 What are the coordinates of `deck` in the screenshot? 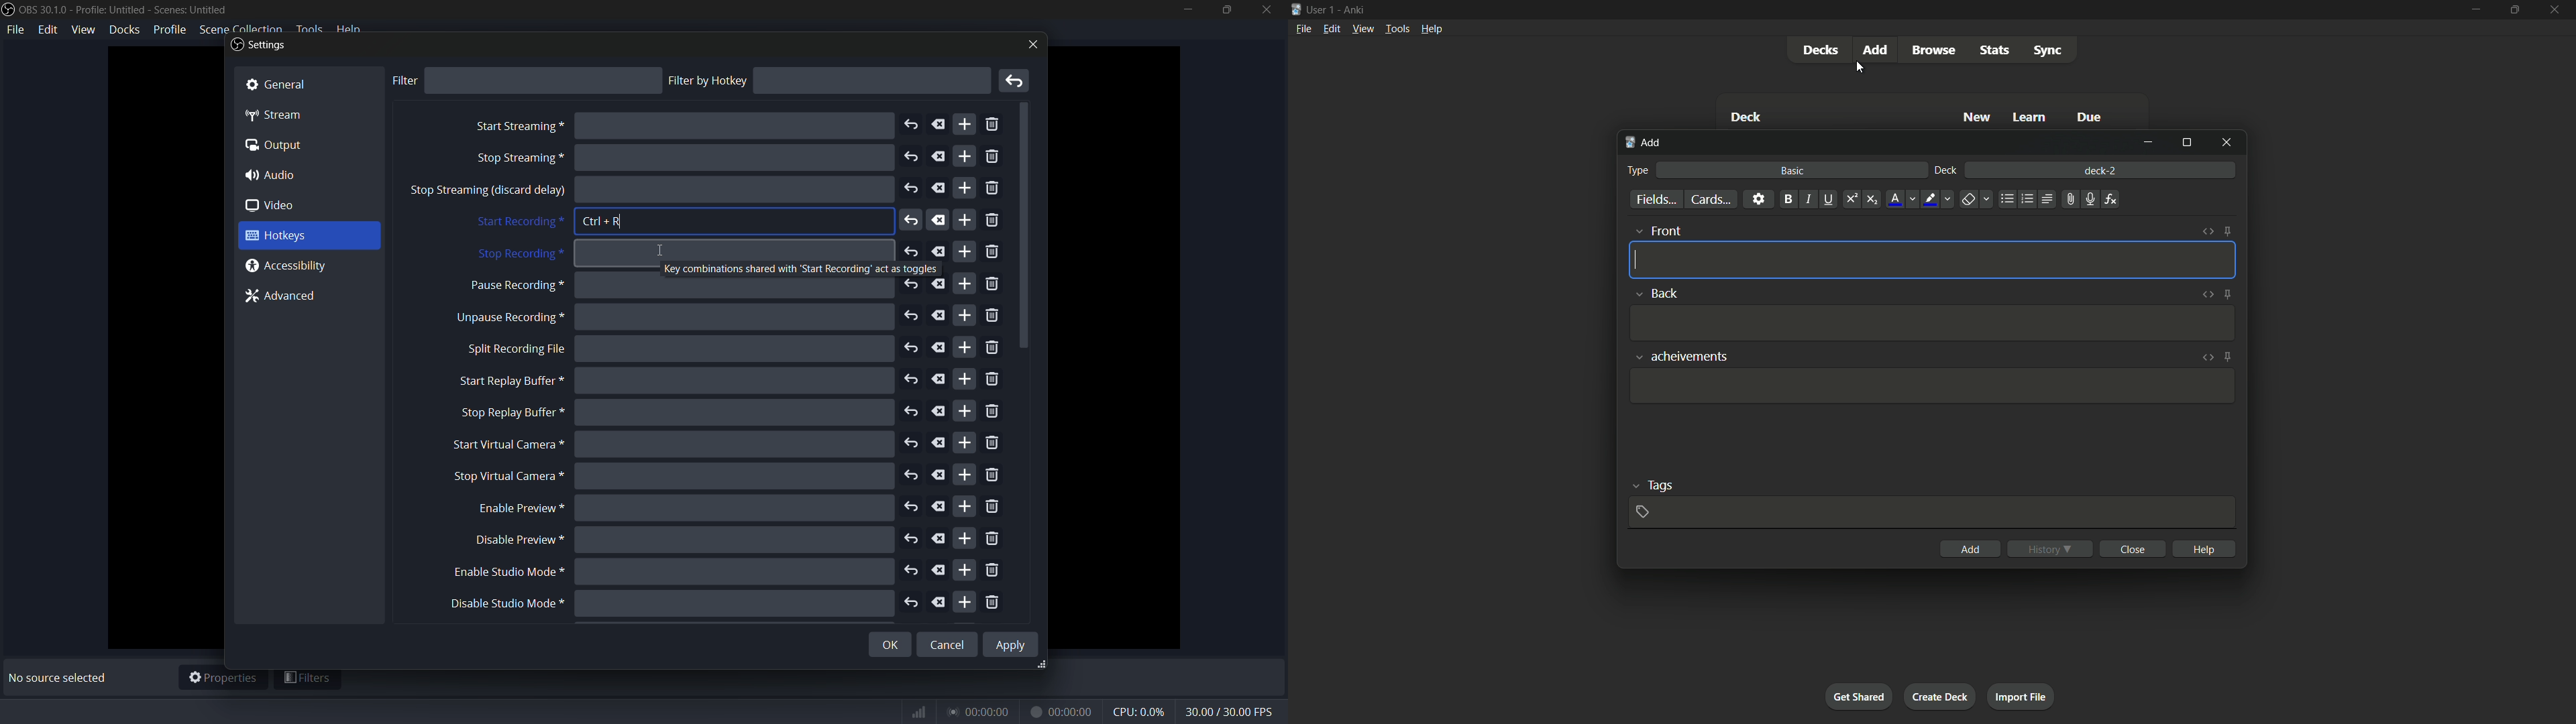 It's located at (1945, 171).